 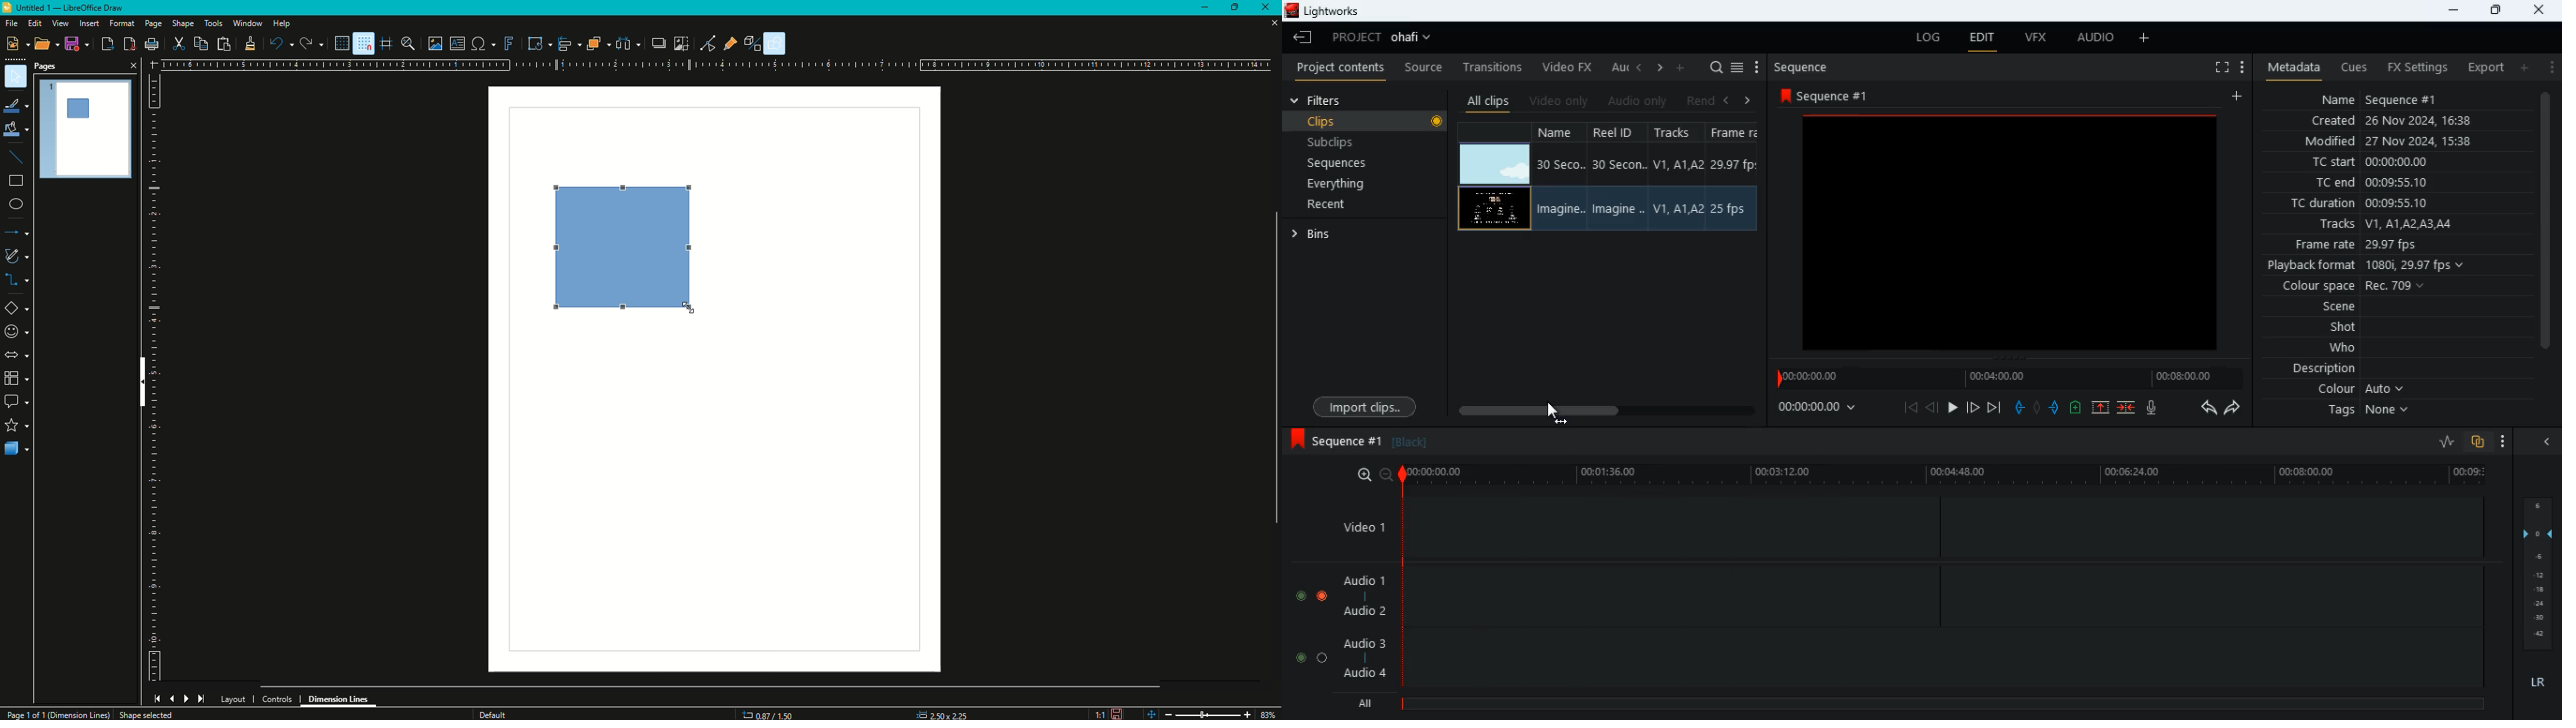 What do you see at coordinates (1619, 178) in the screenshot?
I see `reel id` at bounding box center [1619, 178].